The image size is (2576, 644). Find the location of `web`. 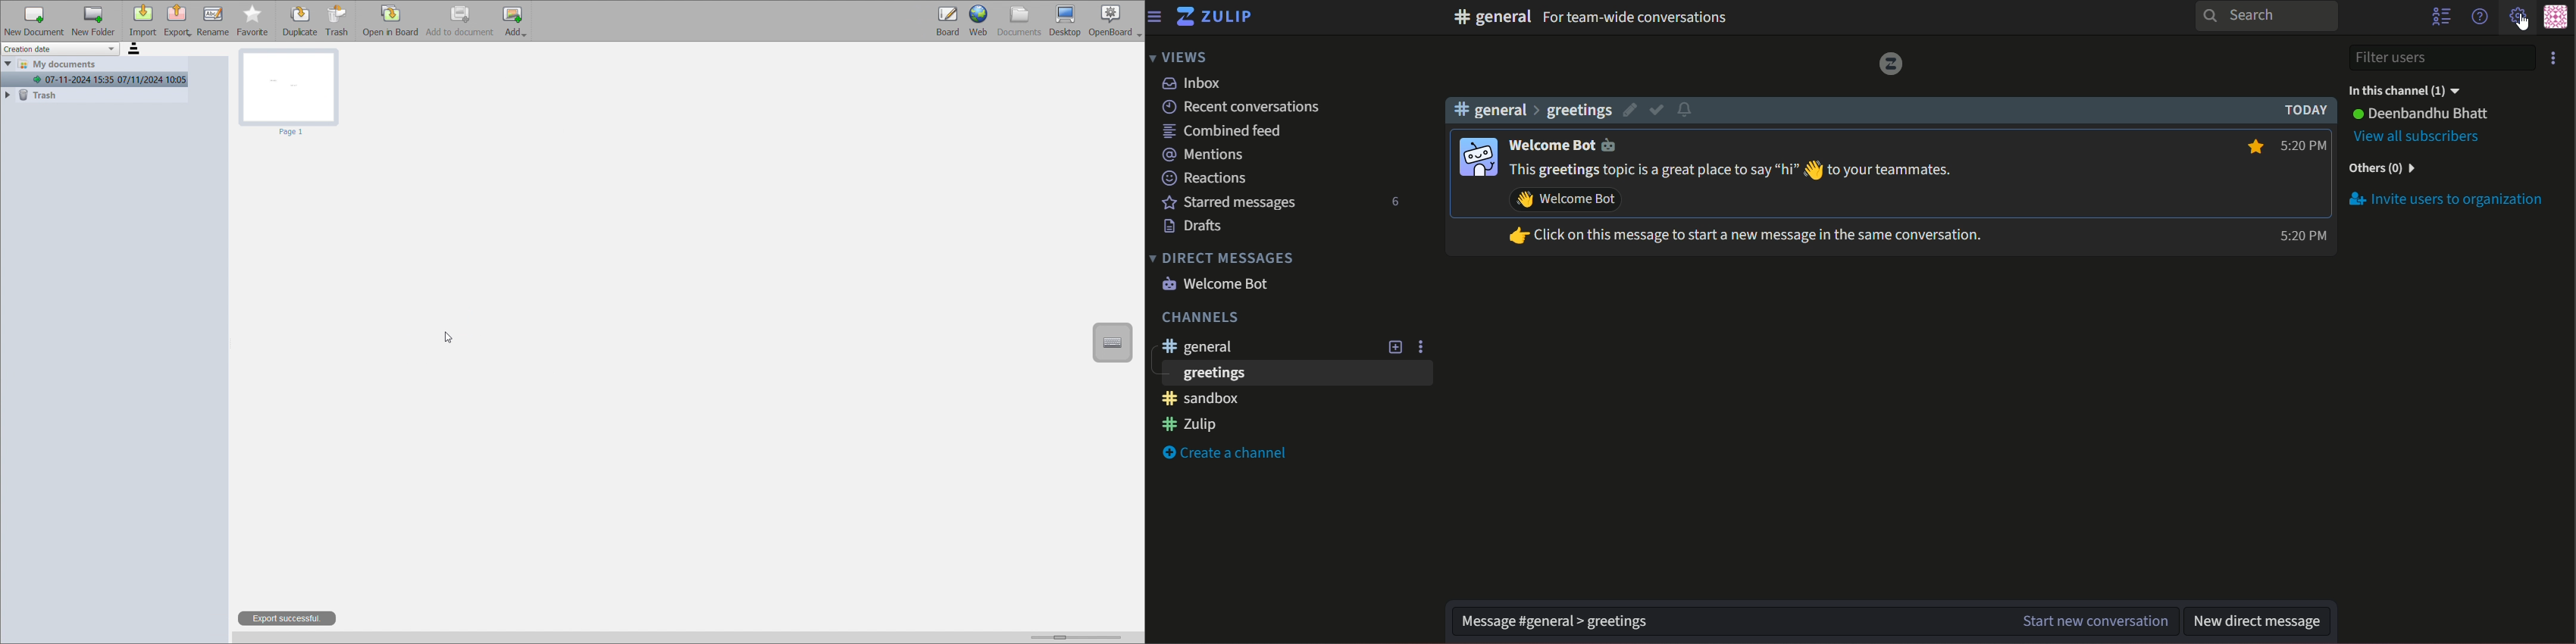

web is located at coordinates (979, 21).